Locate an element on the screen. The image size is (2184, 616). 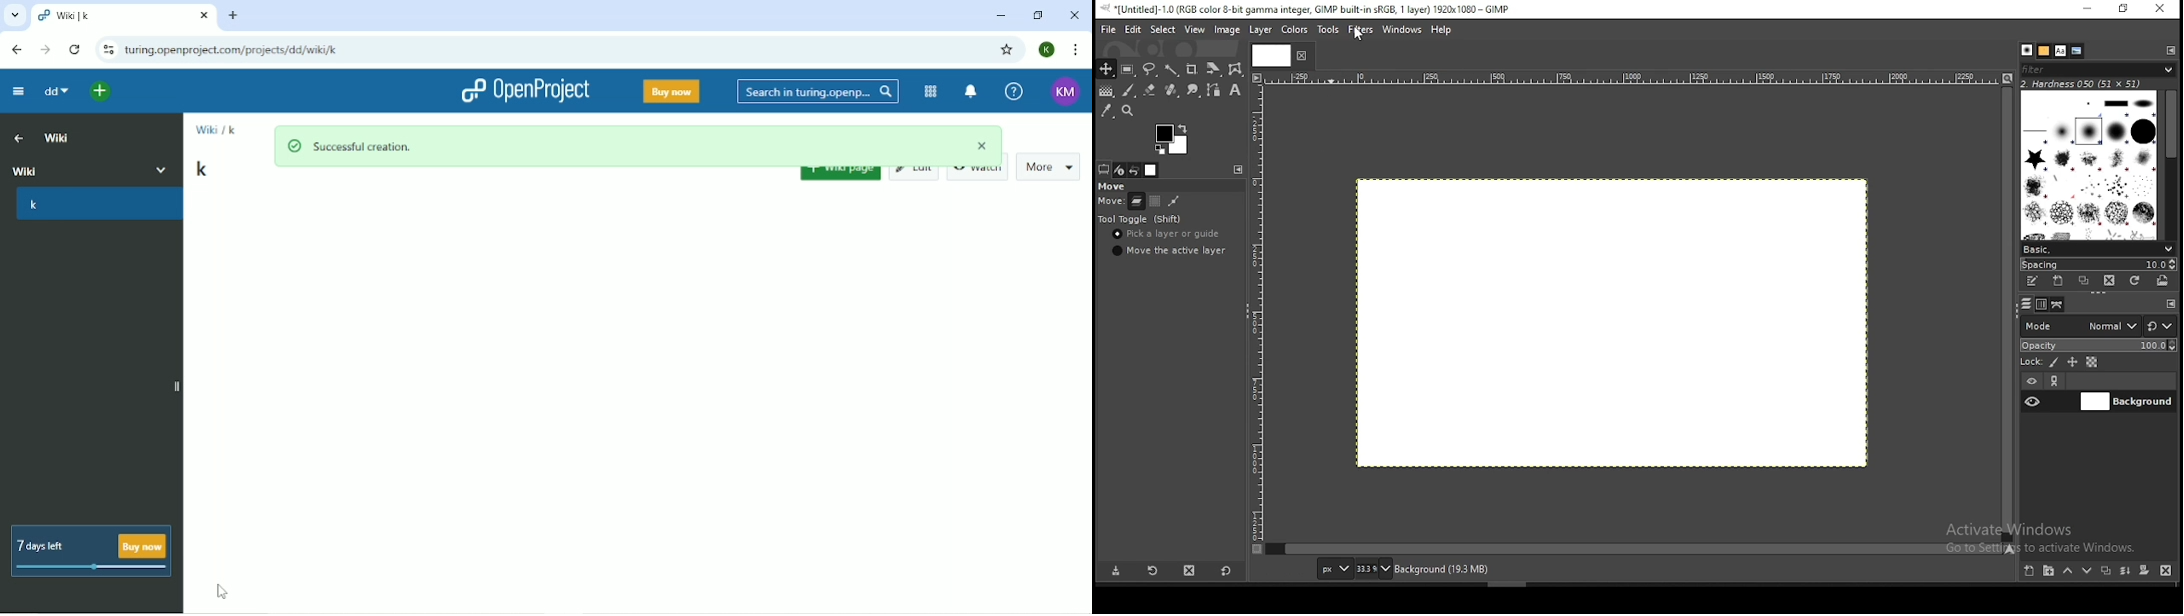
wrap transform is located at coordinates (1235, 68).